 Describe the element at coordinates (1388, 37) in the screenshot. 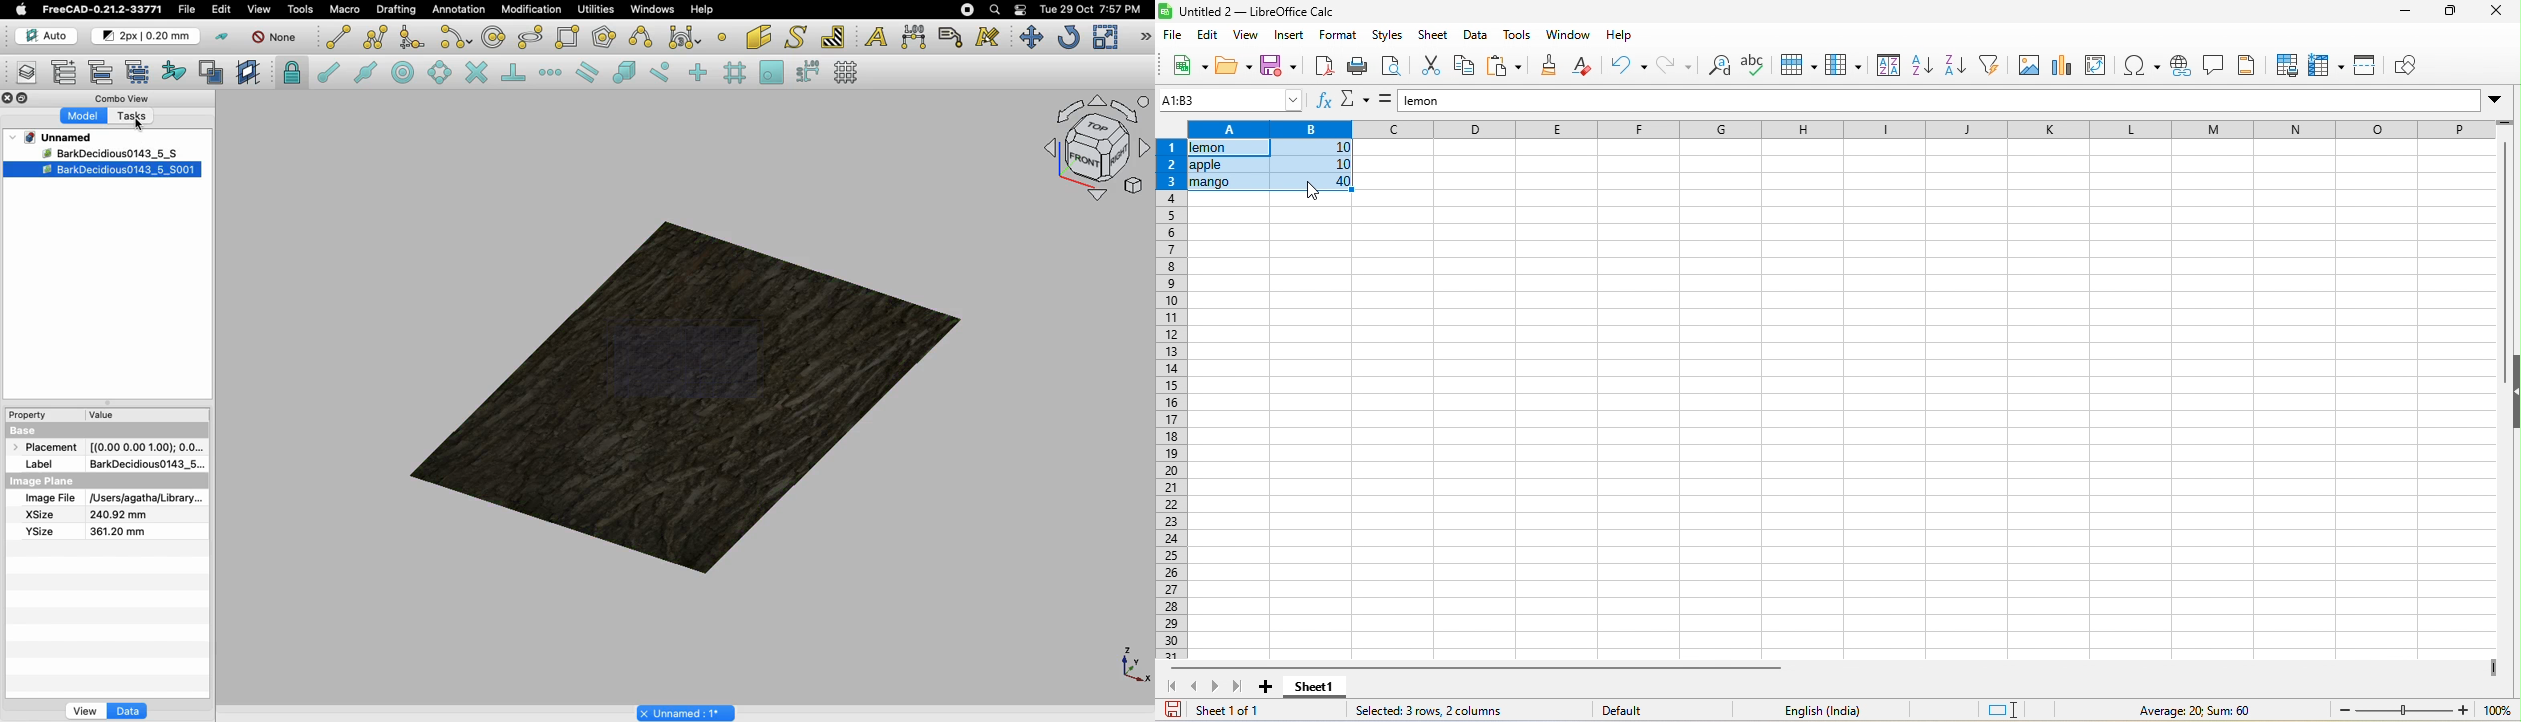

I see `styles` at that location.